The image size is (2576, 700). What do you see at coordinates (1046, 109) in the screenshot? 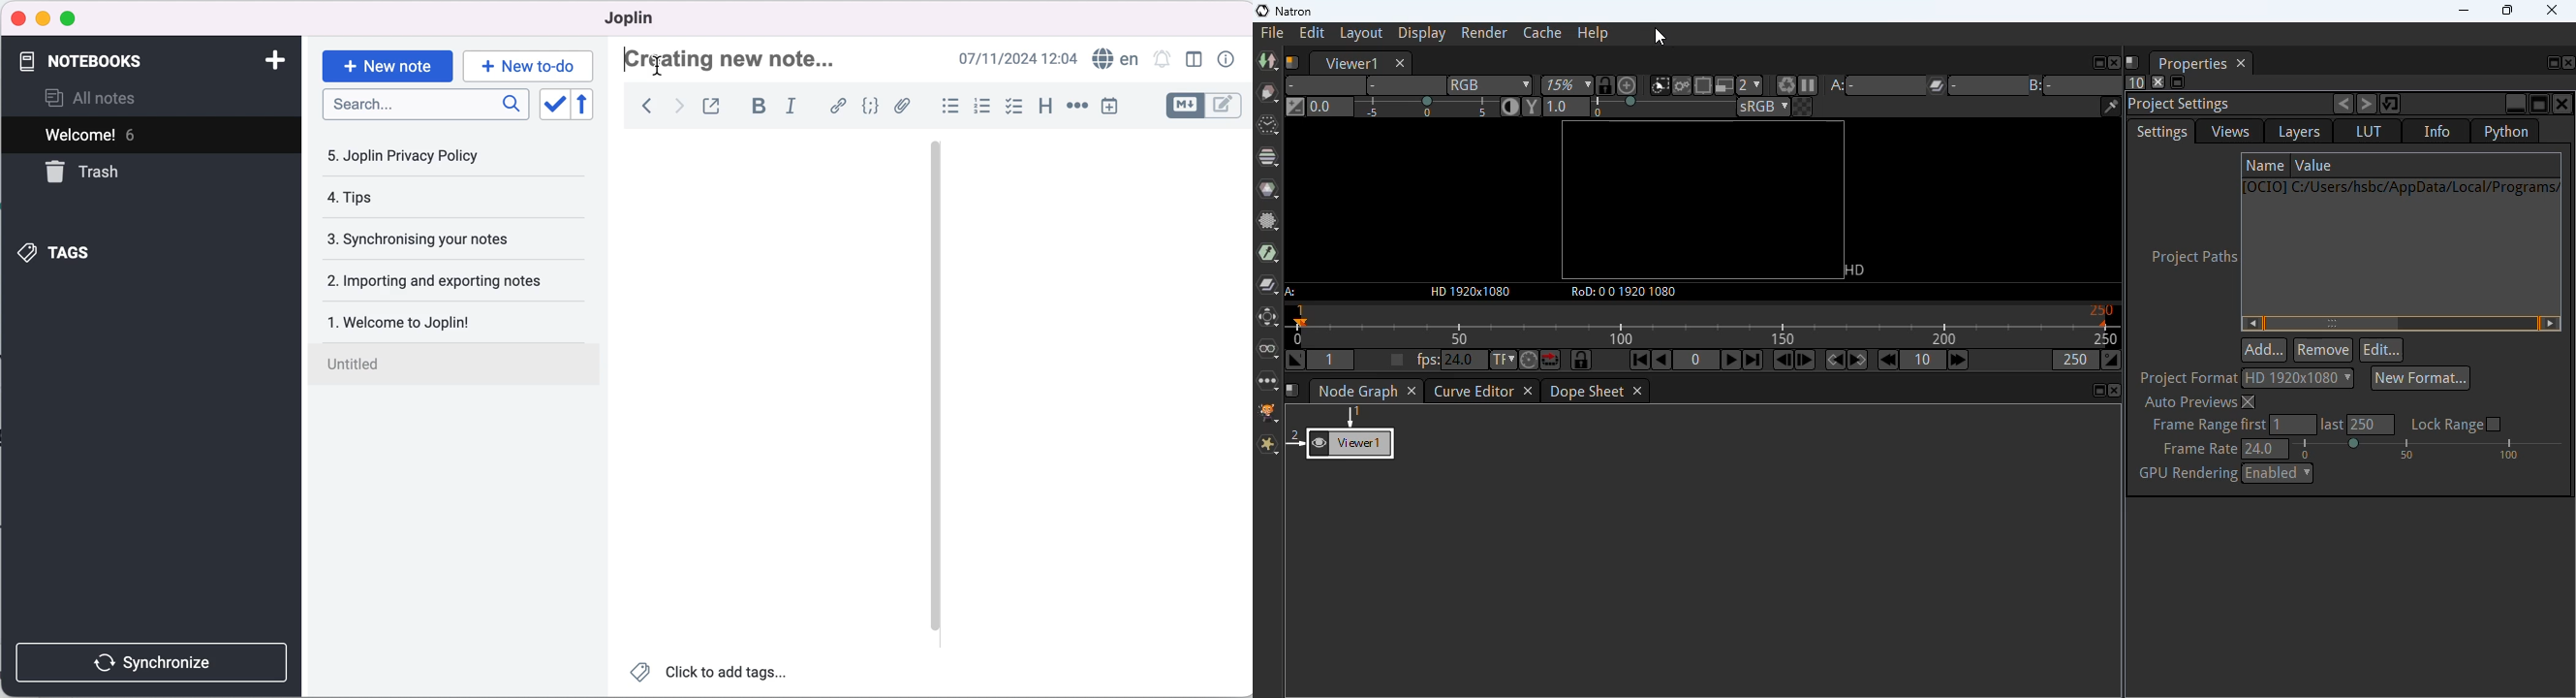
I see `heading` at bounding box center [1046, 109].